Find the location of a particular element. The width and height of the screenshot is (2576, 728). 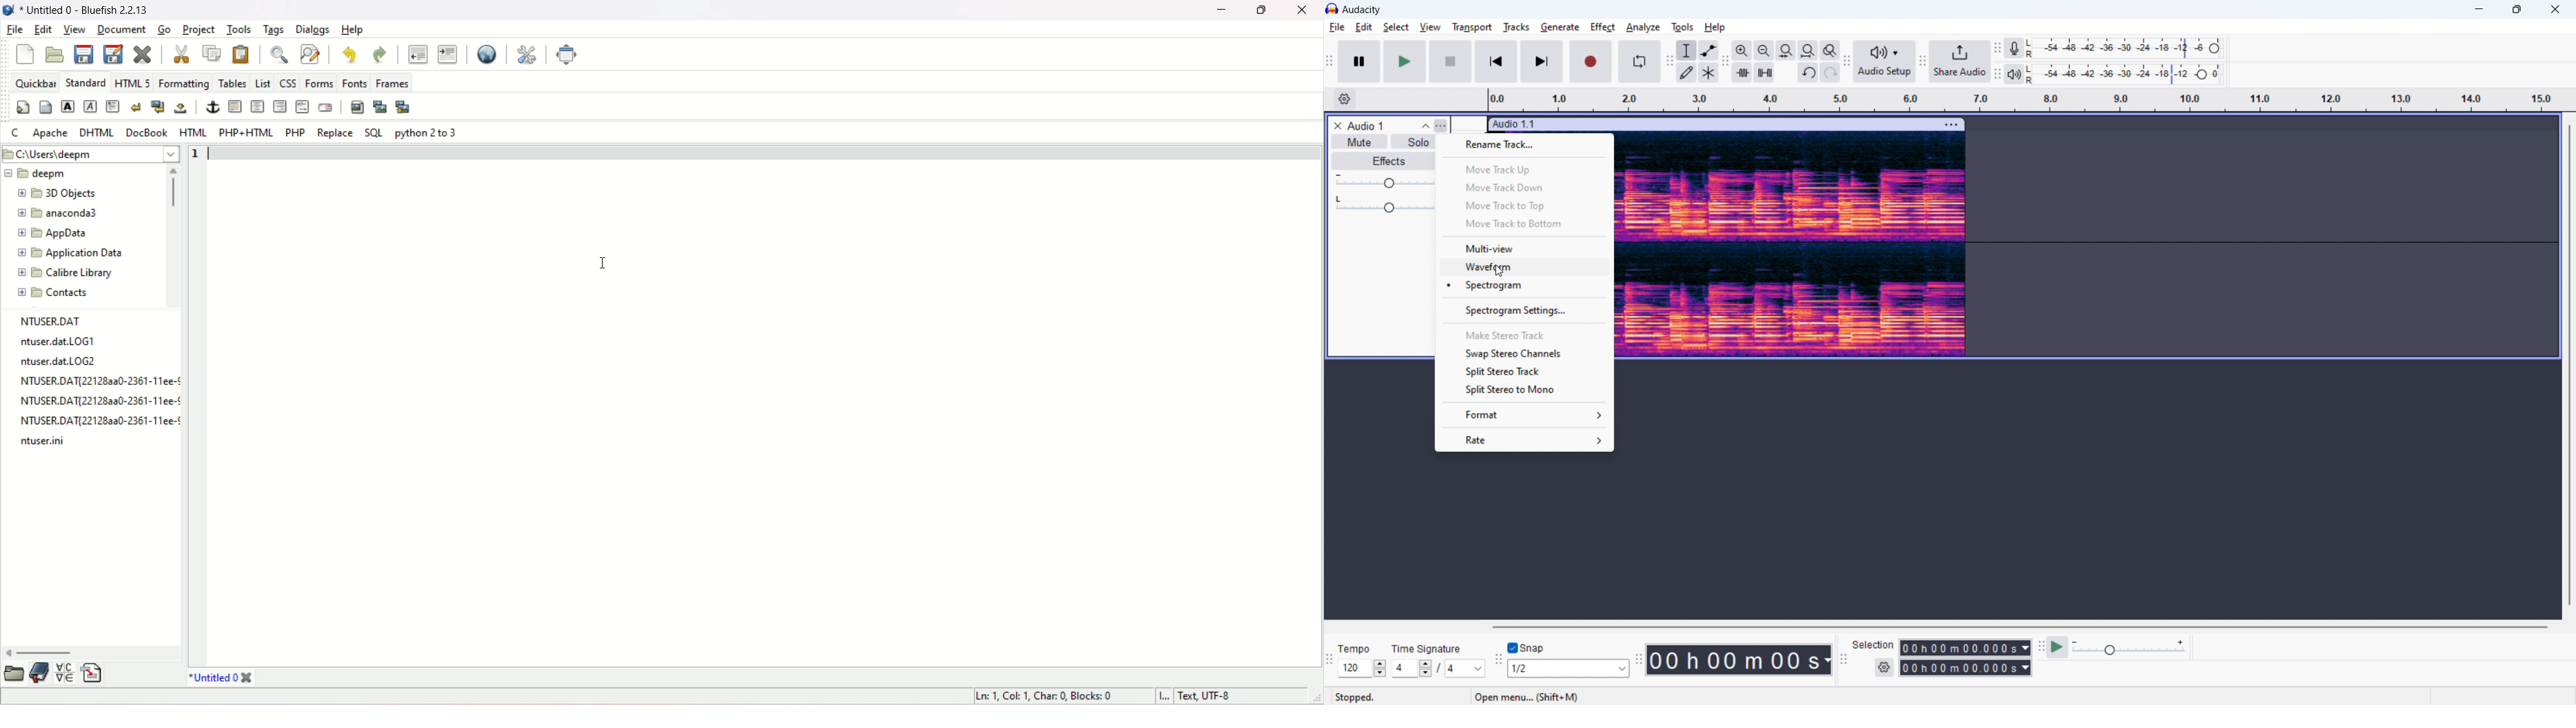

effects is located at coordinates (1383, 162).